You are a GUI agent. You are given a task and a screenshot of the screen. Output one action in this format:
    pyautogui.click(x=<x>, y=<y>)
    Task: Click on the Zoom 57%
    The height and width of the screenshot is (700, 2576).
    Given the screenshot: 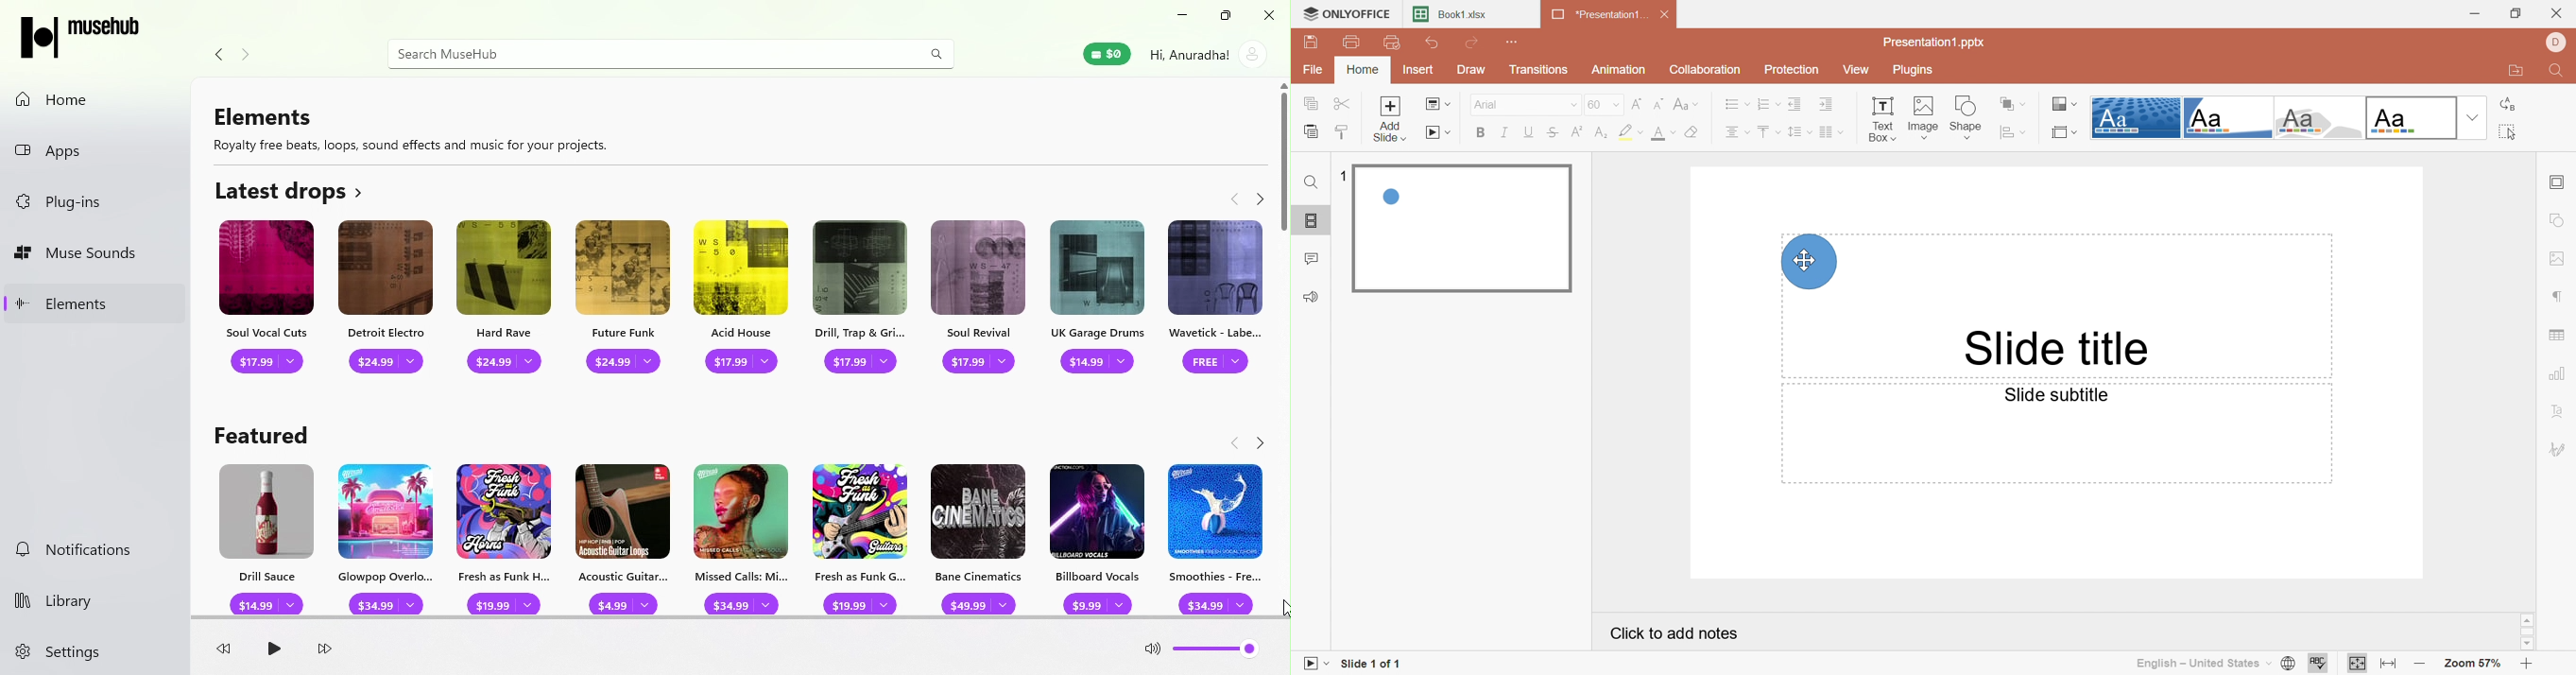 What is the action you would take?
    pyautogui.click(x=2472, y=663)
    